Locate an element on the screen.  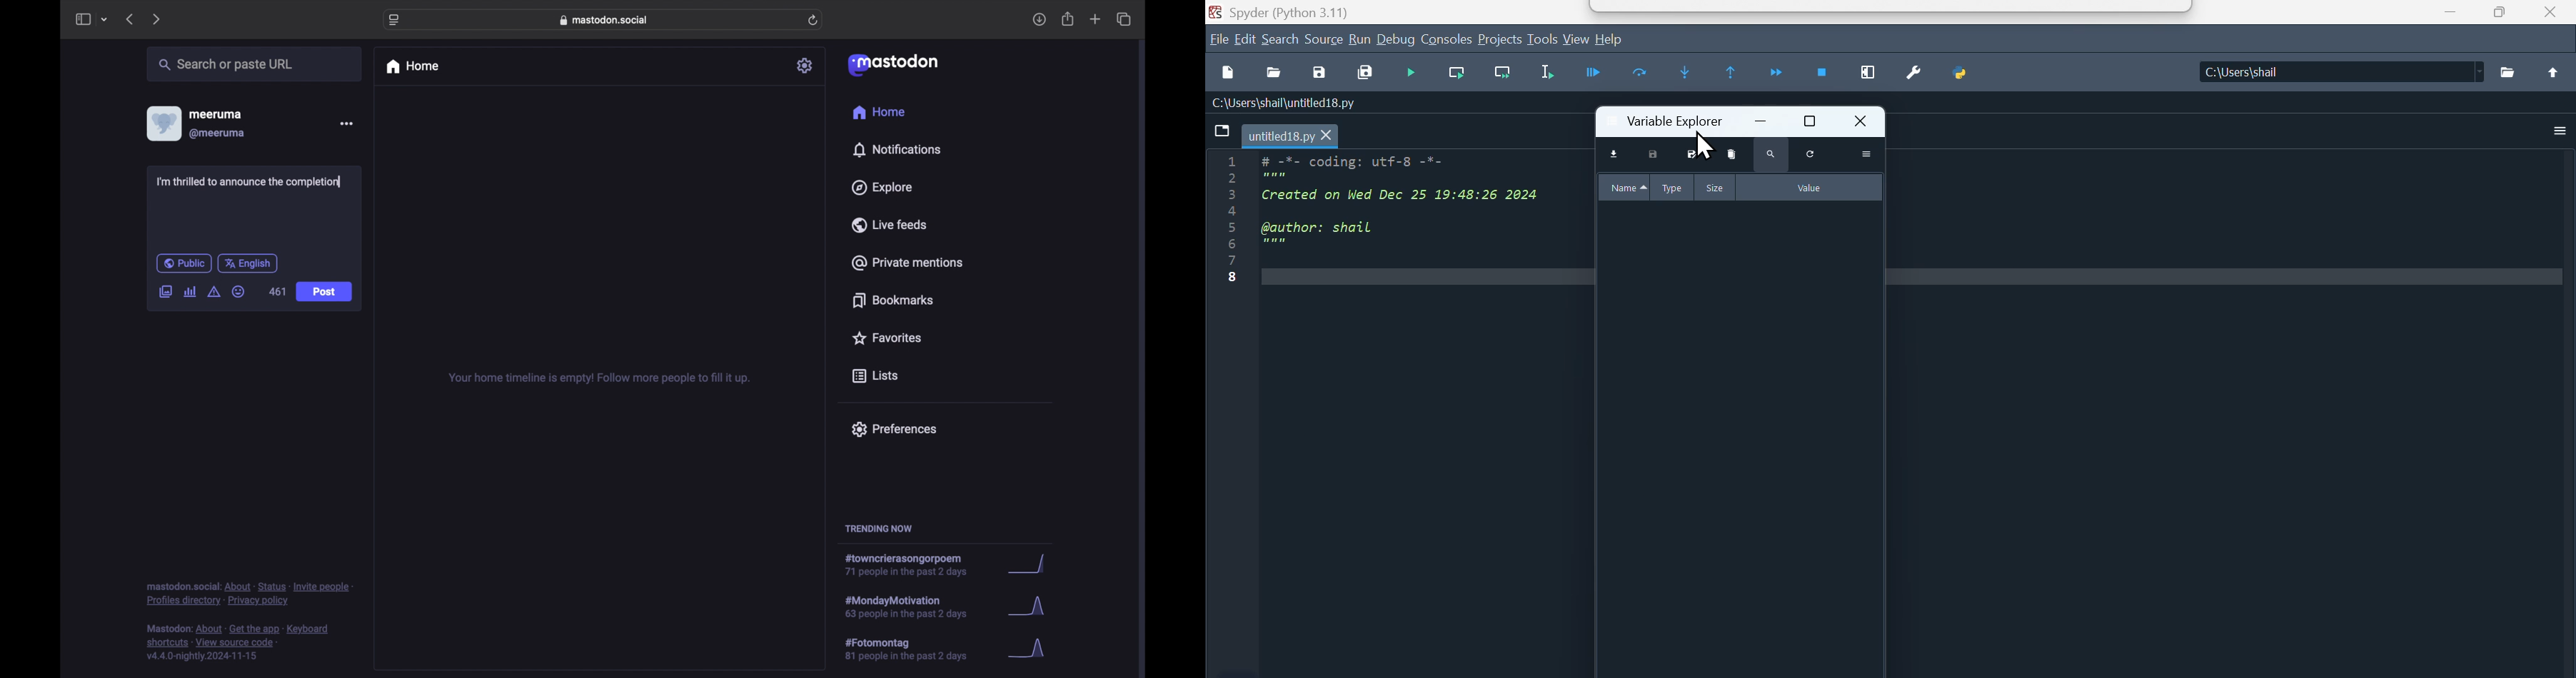
search is located at coordinates (1280, 39).